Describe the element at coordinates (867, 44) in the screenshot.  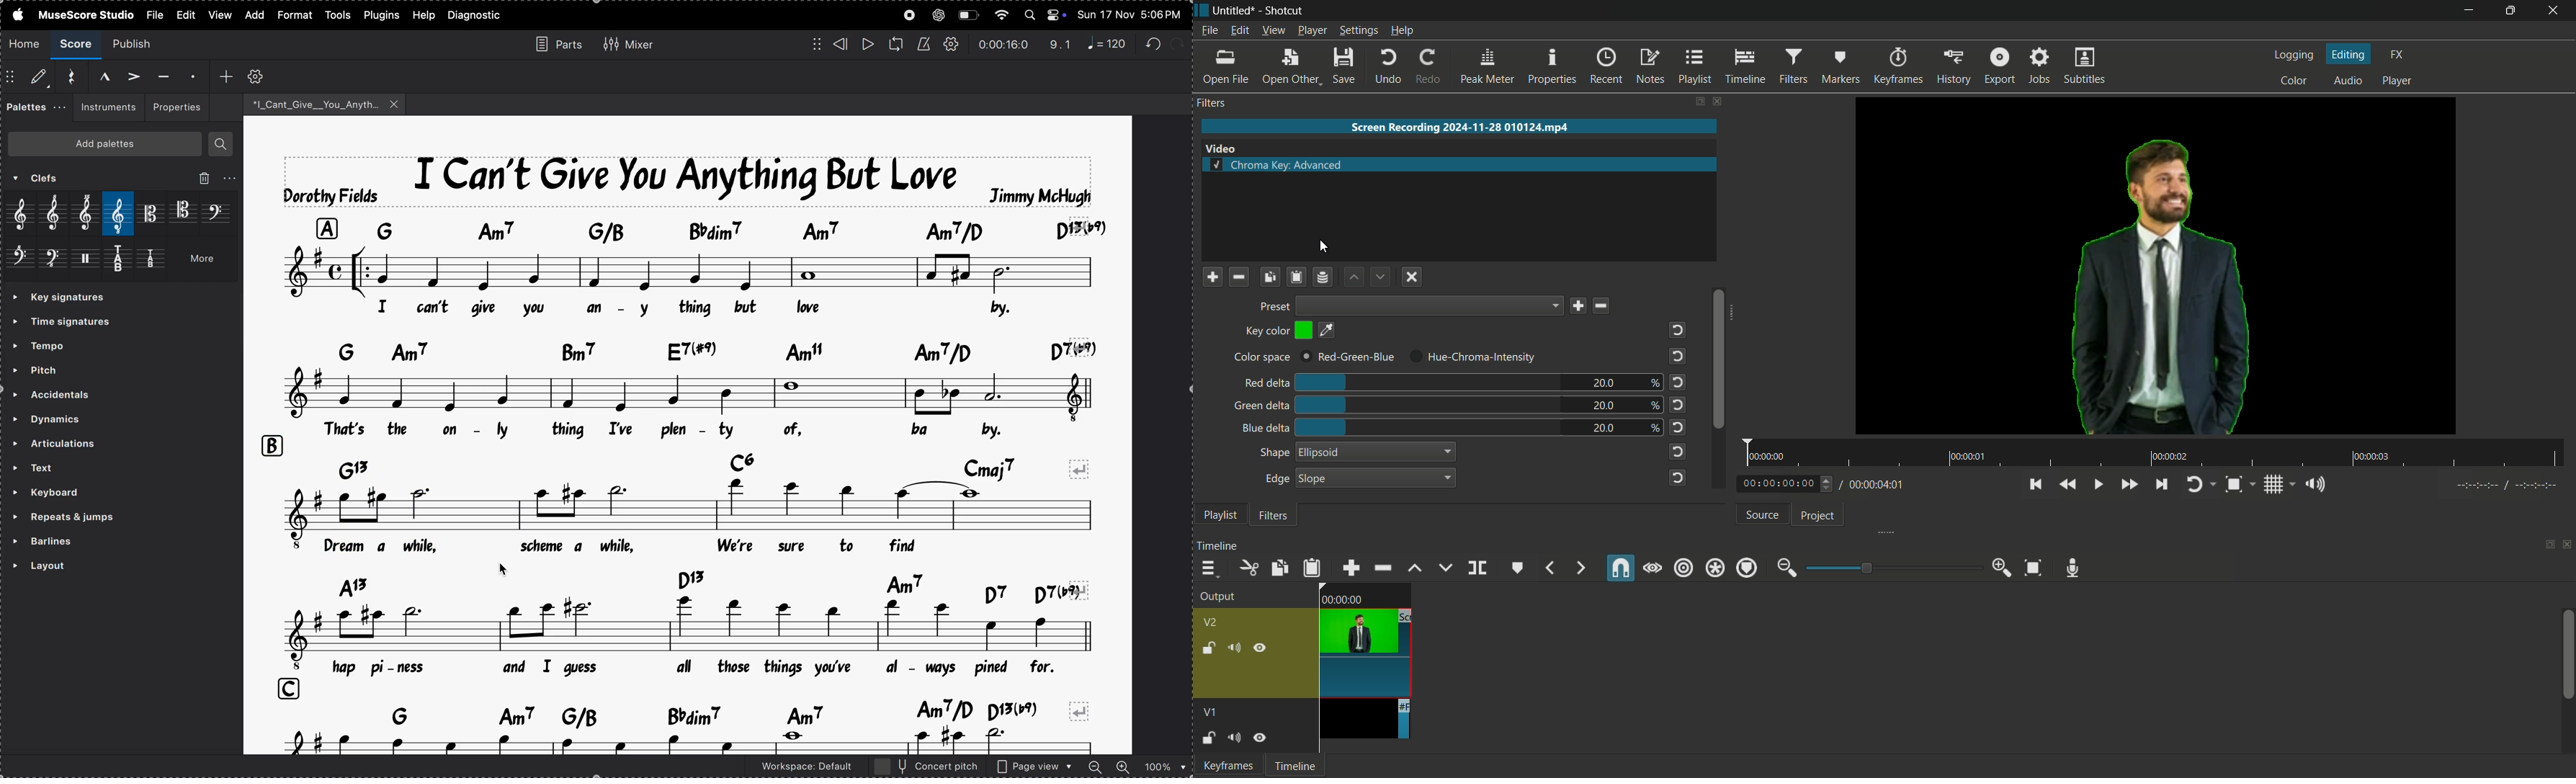
I see `play` at that location.